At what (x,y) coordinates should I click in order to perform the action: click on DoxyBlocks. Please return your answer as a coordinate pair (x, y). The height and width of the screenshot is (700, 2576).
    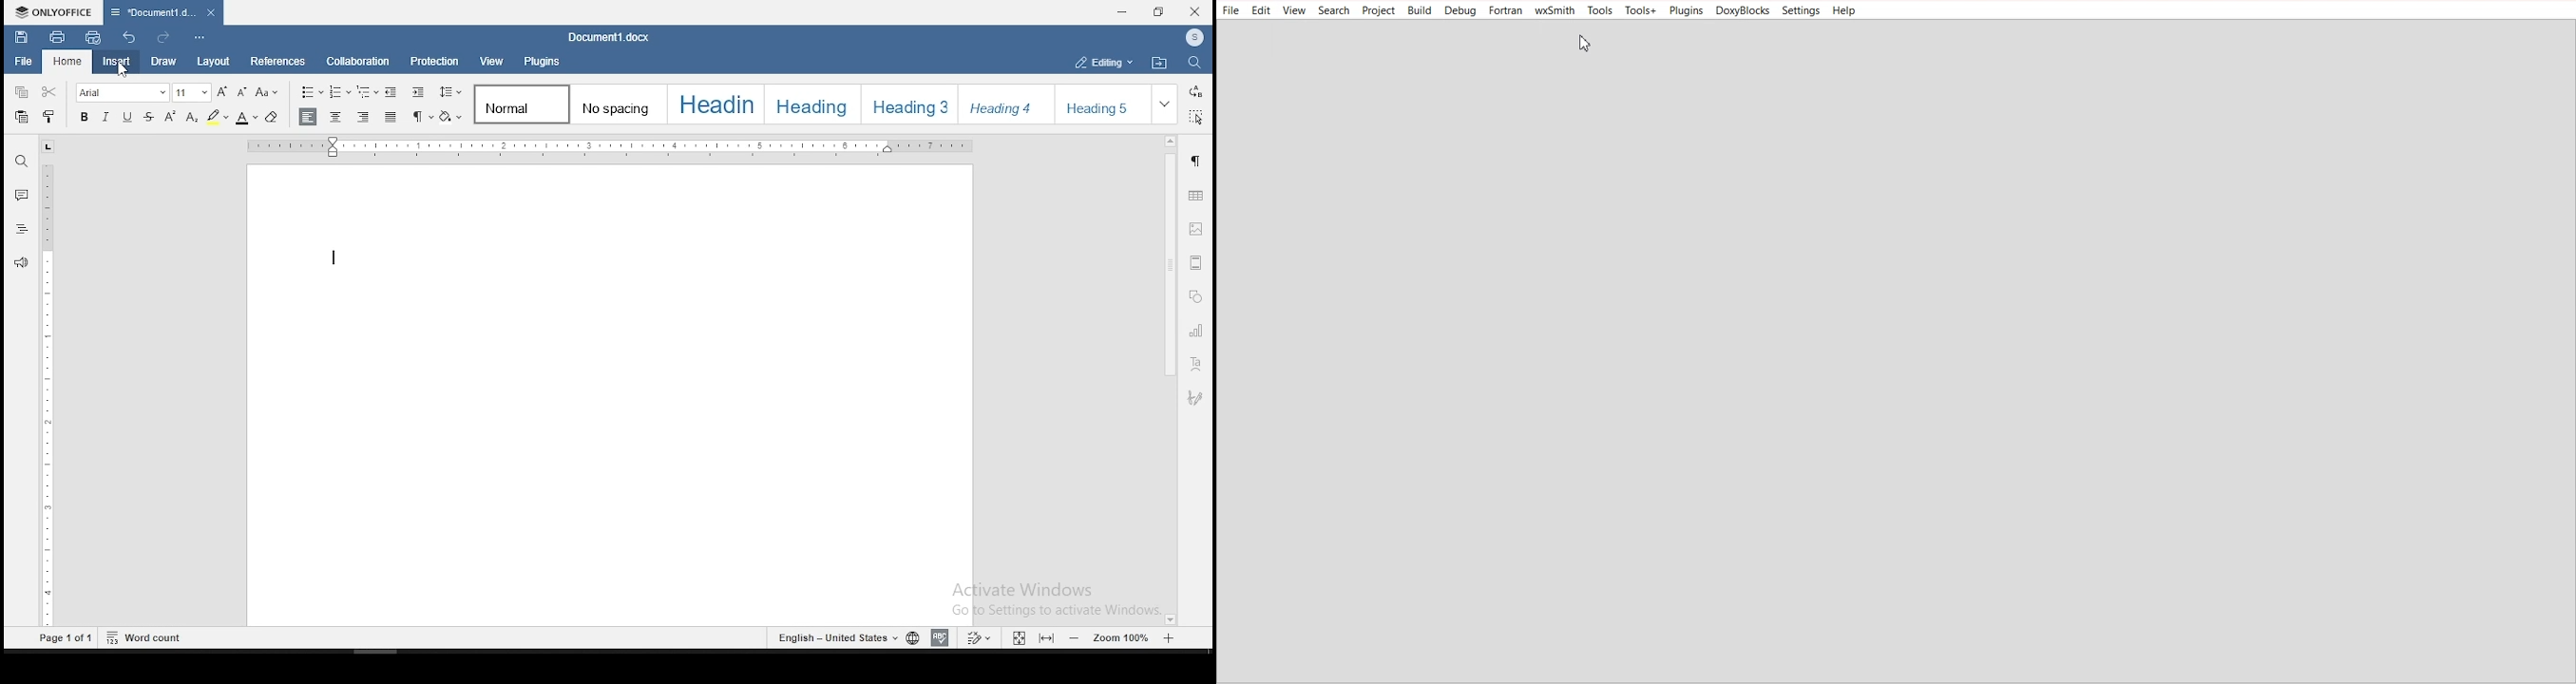
    Looking at the image, I should click on (1743, 11).